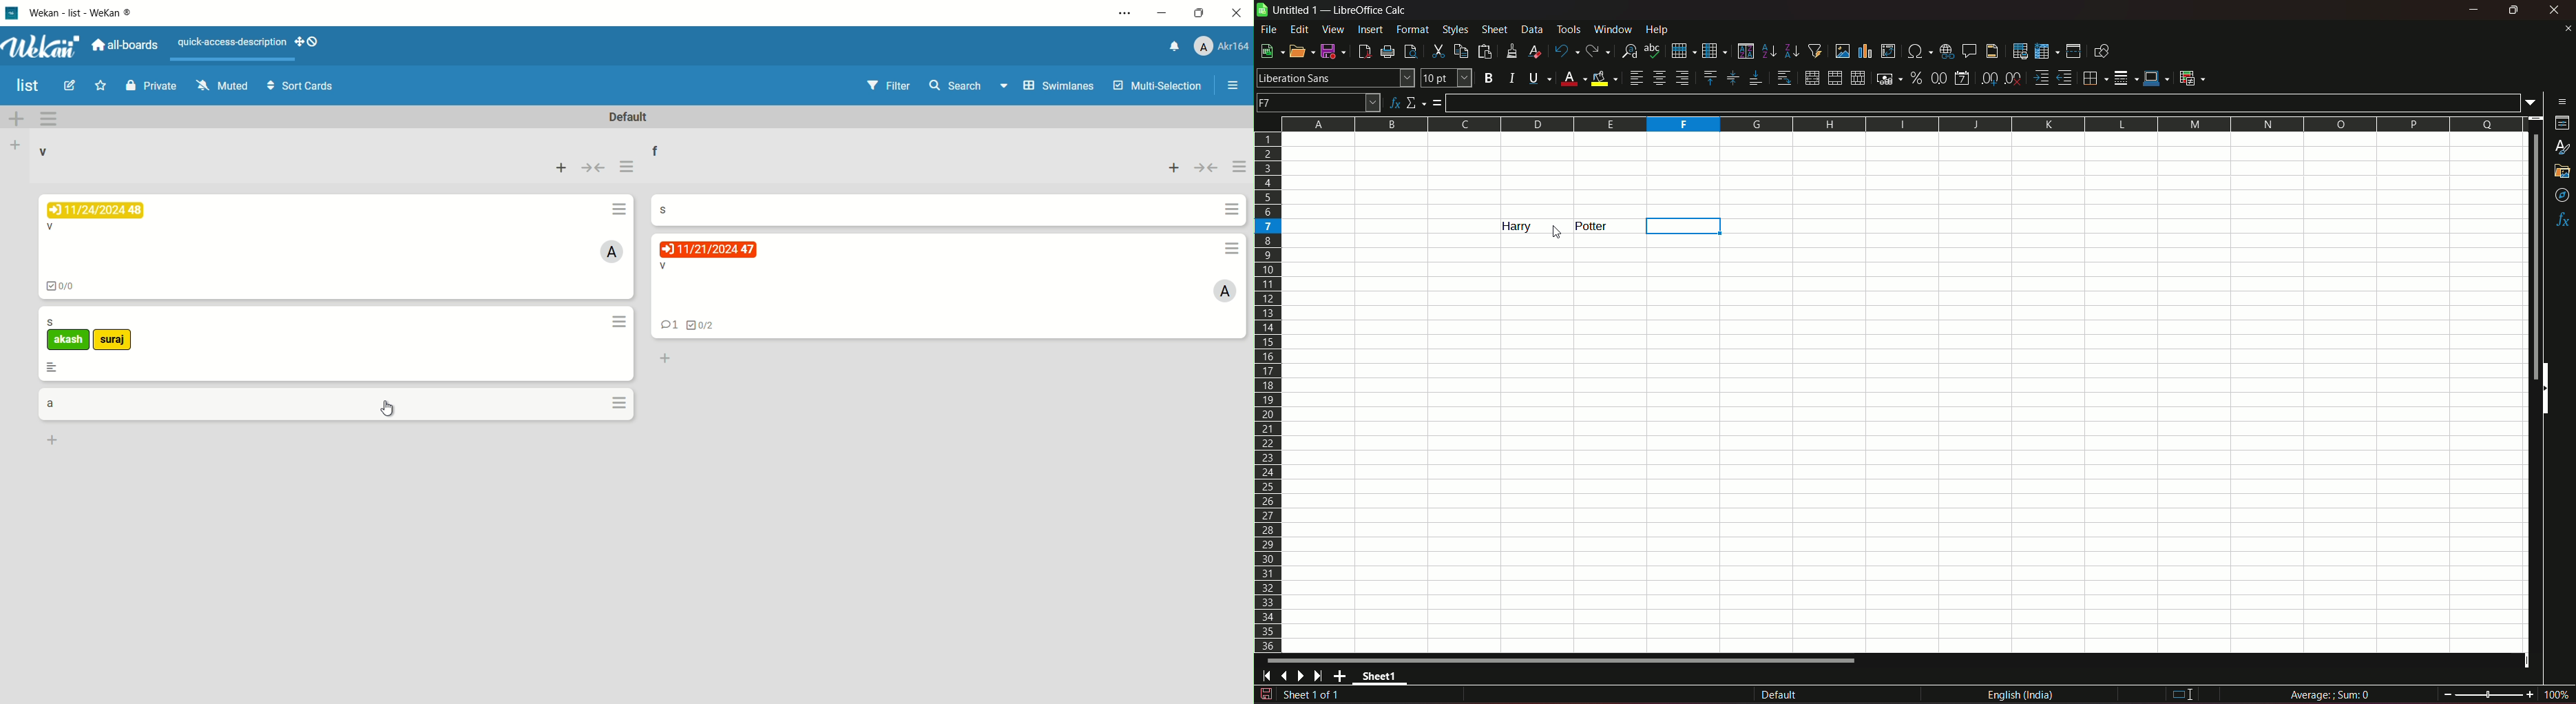  What do you see at coordinates (1888, 79) in the screenshot?
I see `format as currency` at bounding box center [1888, 79].